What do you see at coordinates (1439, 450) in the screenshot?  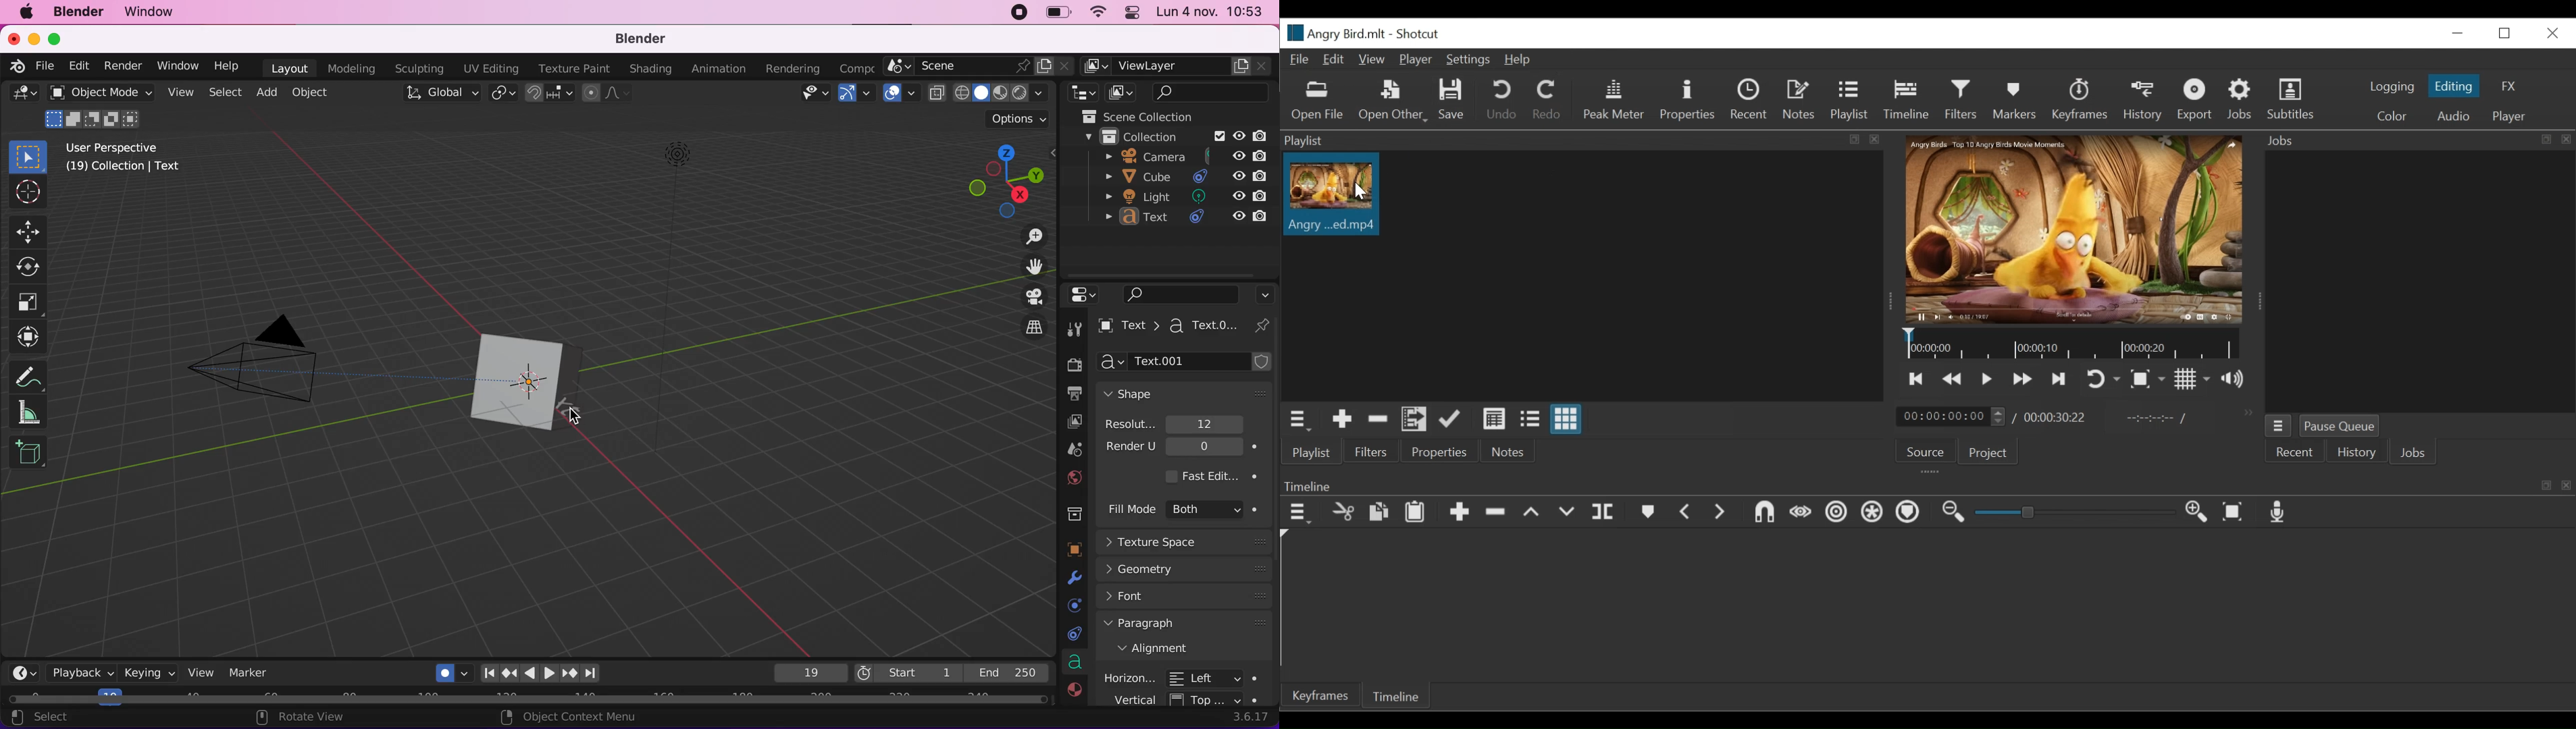 I see `Properties` at bounding box center [1439, 450].